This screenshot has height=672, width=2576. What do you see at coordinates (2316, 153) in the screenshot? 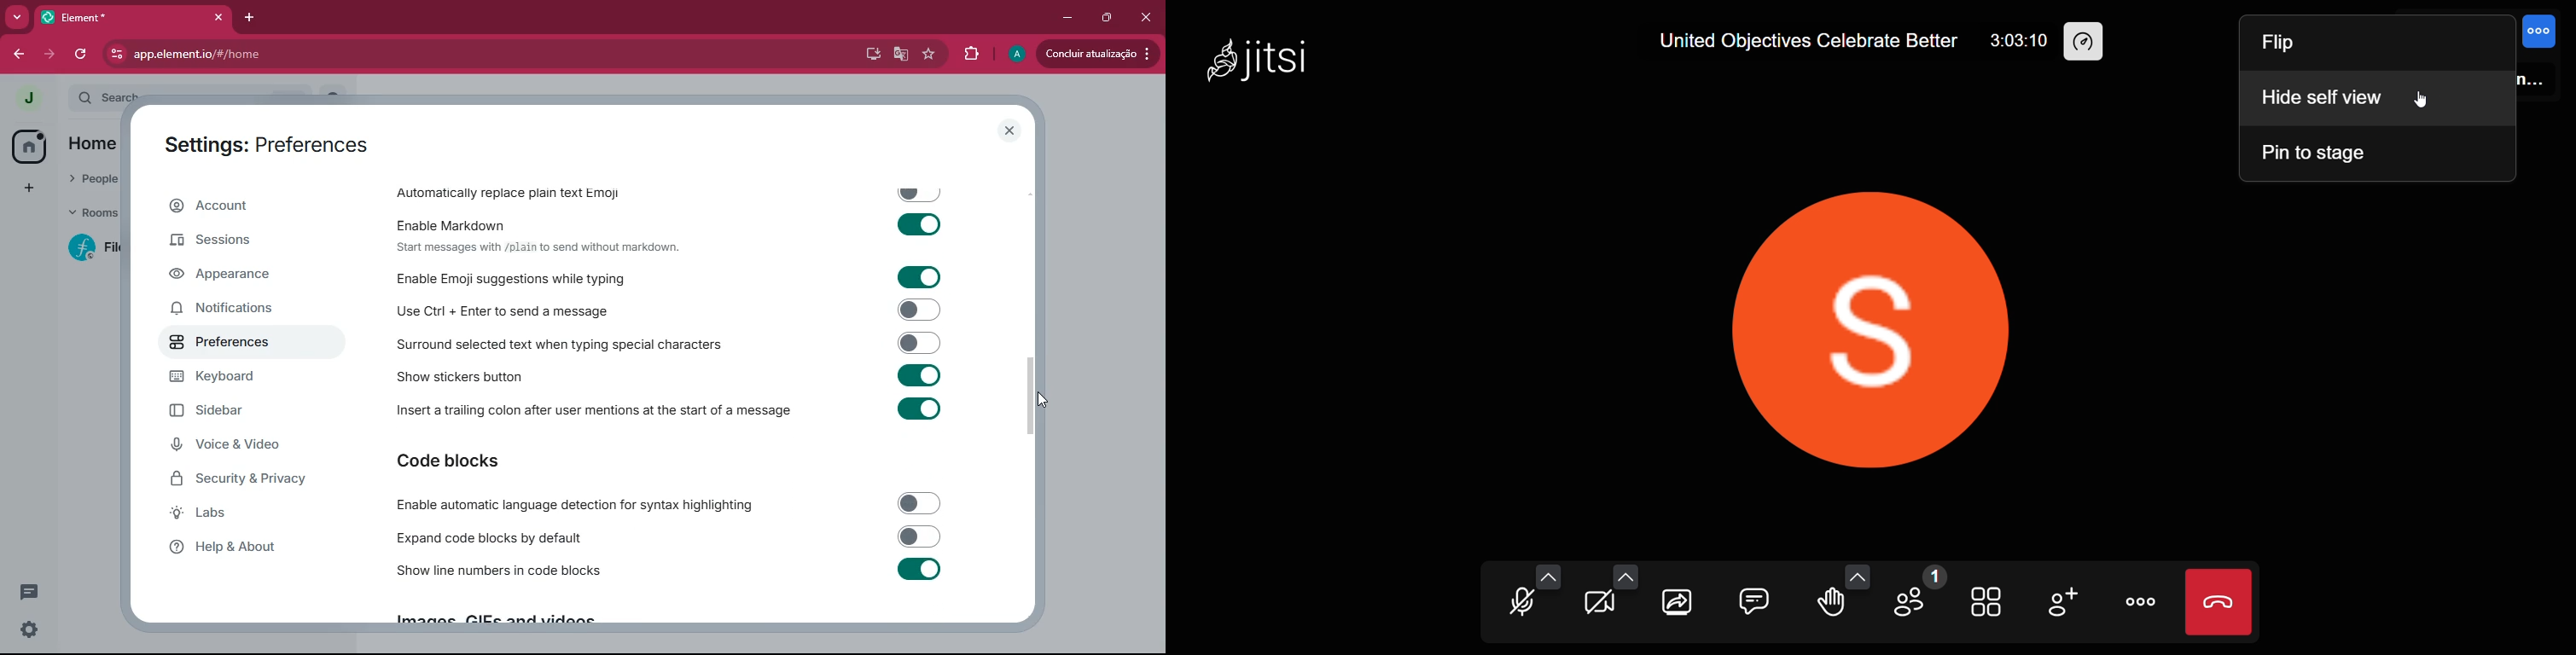
I see `pin to stage` at bounding box center [2316, 153].